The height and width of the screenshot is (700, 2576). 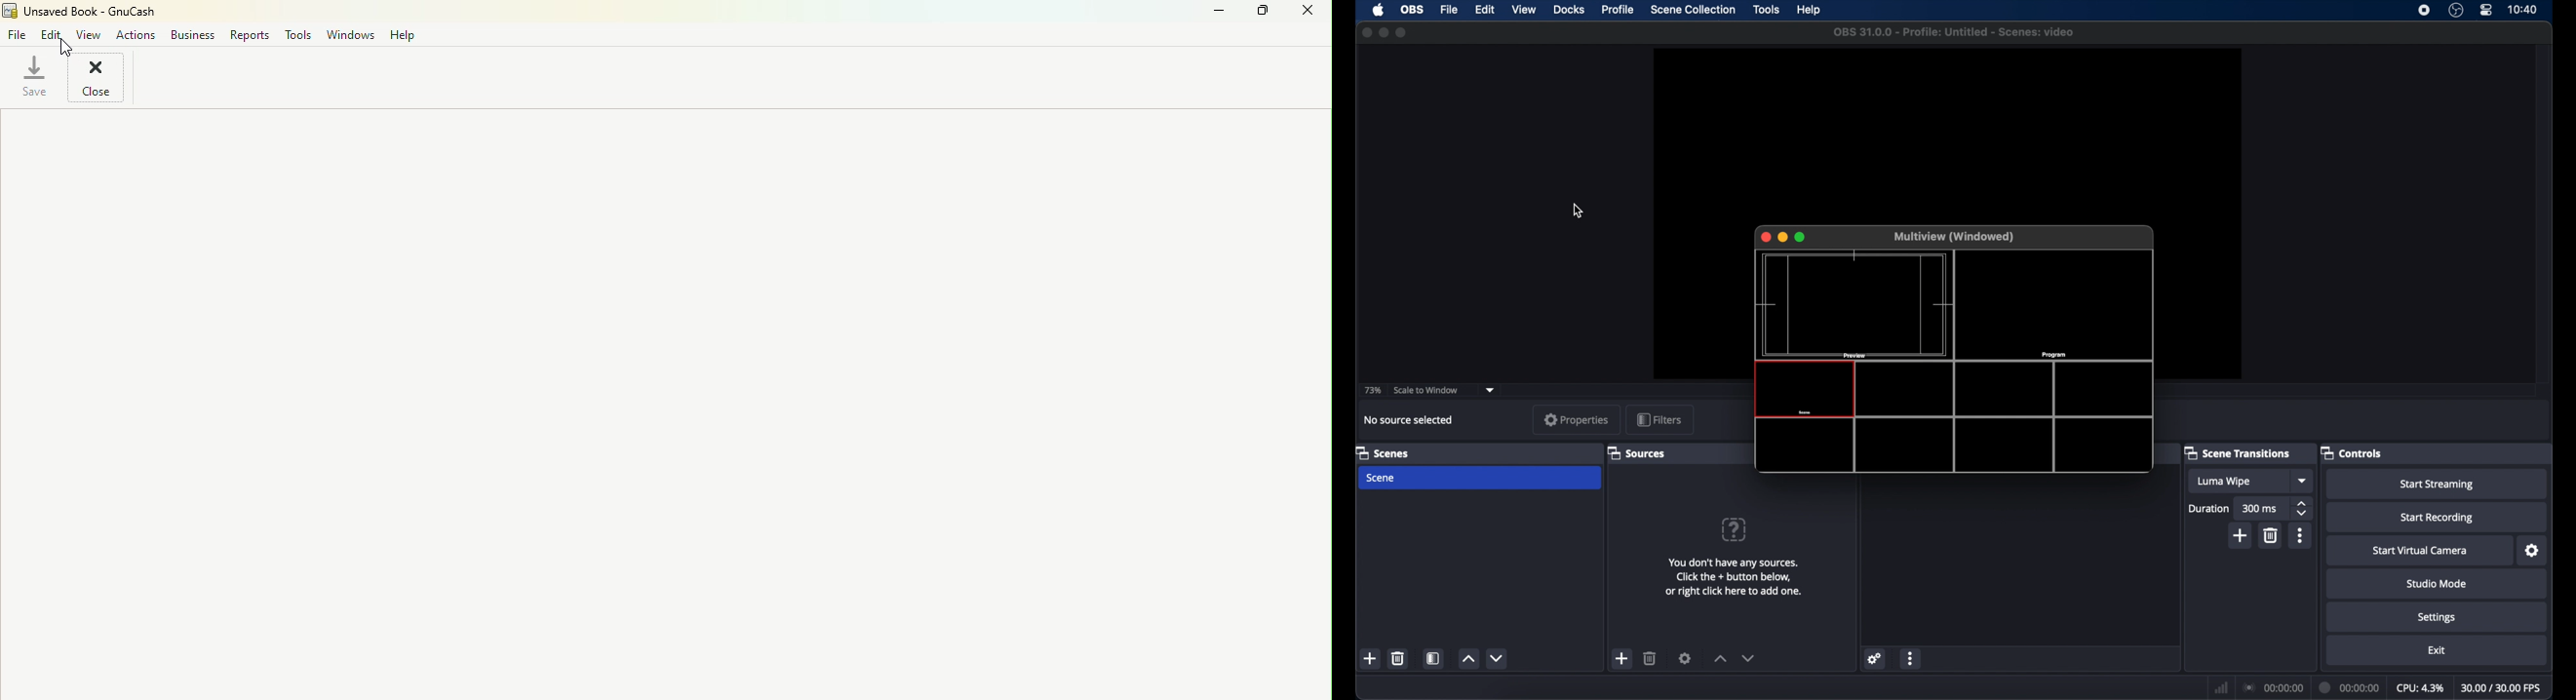 What do you see at coordinates (1383, 32) in the screenshot?
I see `minimize` at bounding box center [1383, 32].